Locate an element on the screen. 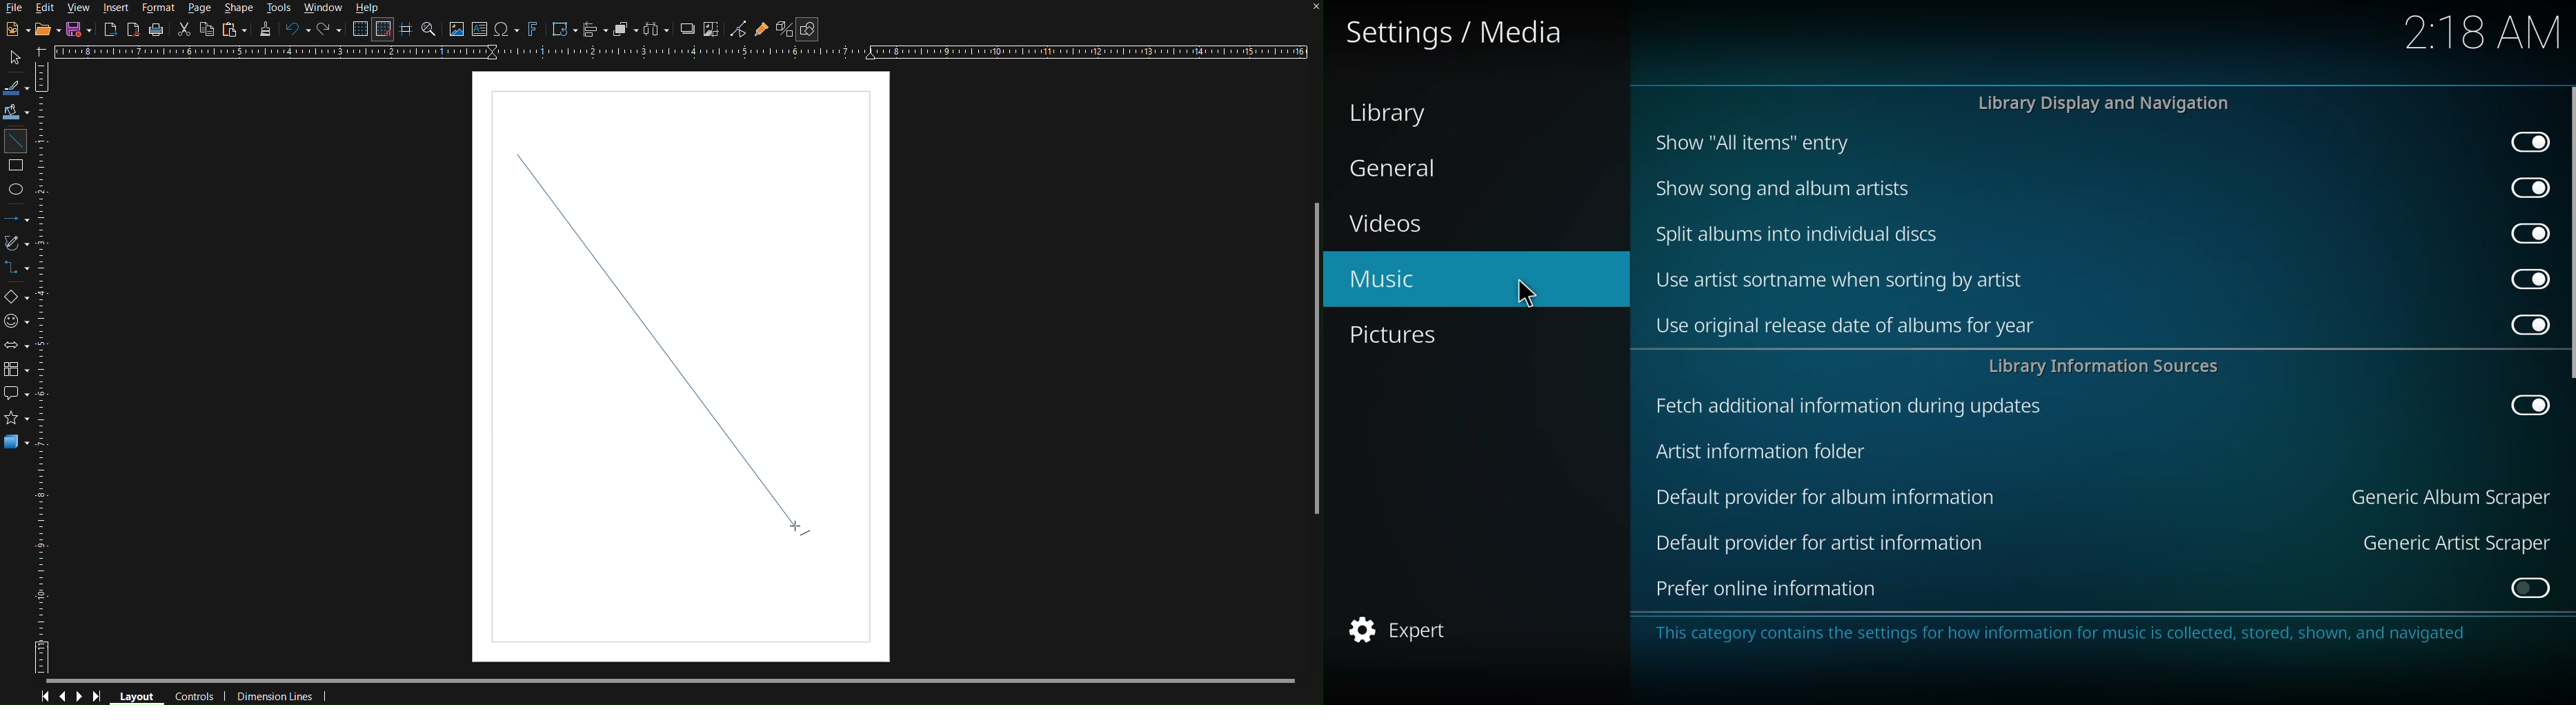  library info sources is located at coordinates (2105, 365).